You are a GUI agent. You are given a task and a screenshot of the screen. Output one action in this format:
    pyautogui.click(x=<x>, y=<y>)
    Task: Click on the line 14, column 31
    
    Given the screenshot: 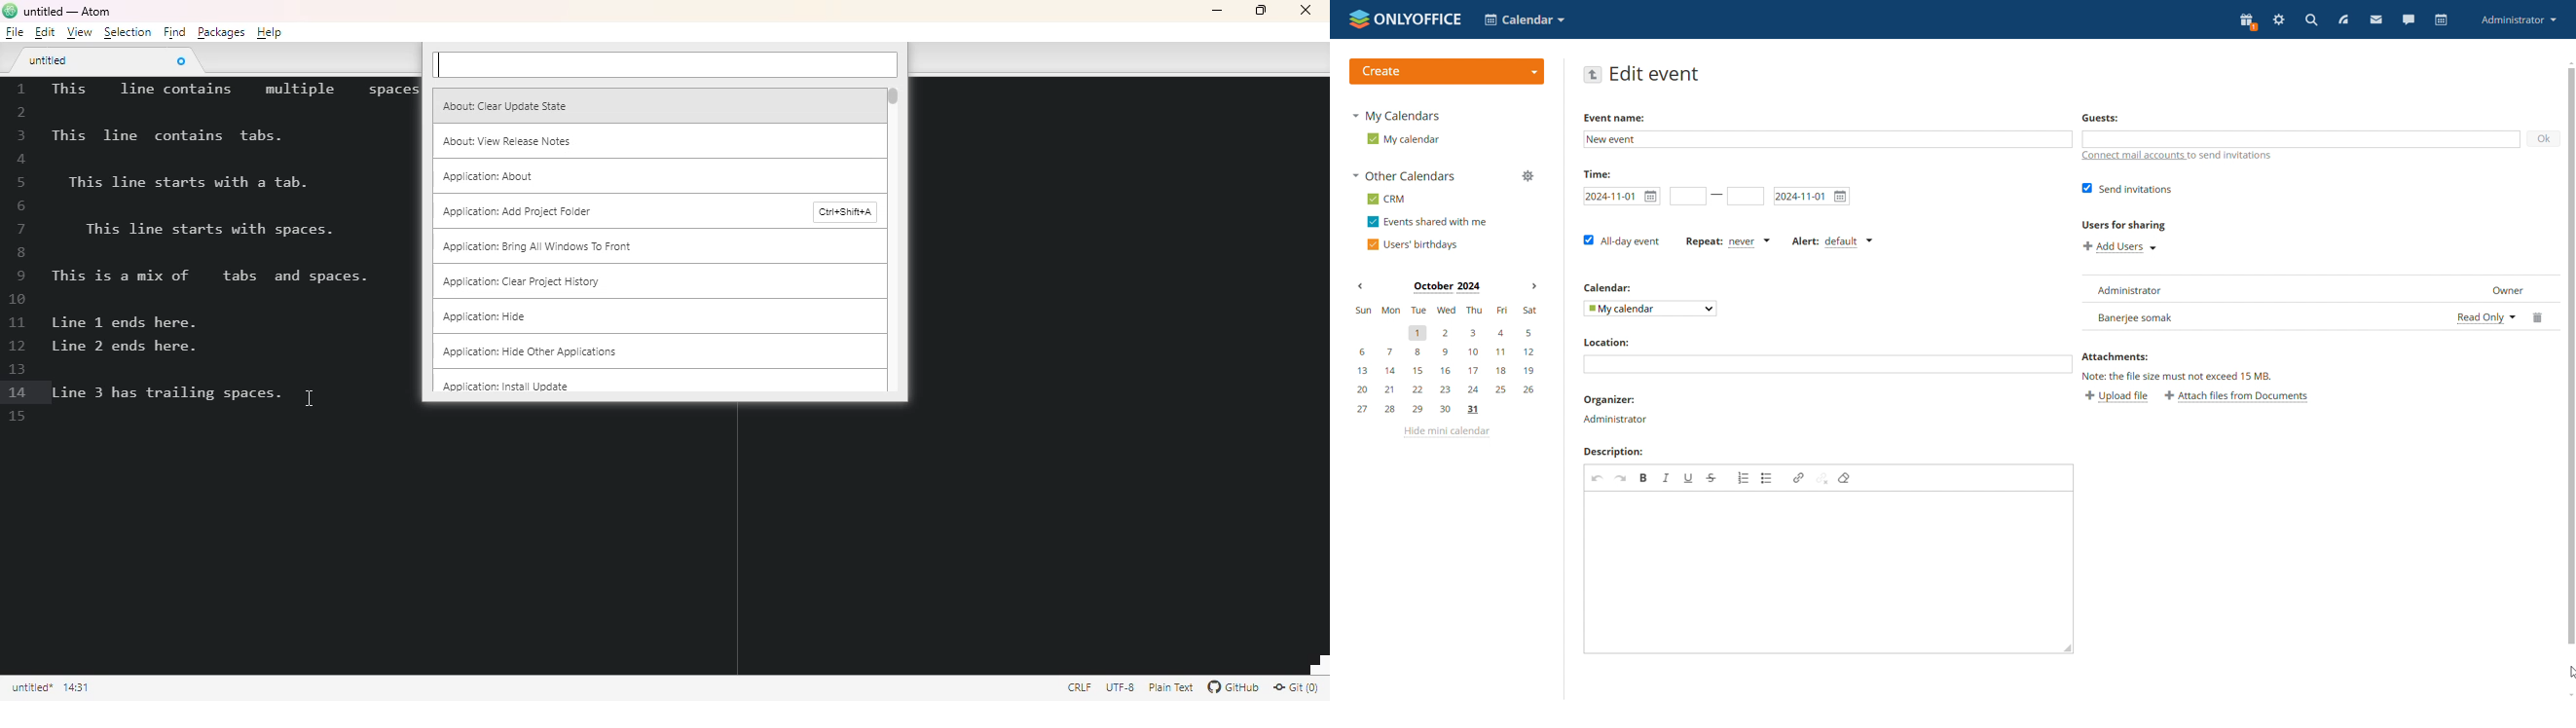 What is the action you would take?
    pyautogui.click(x=76, y=688)
    